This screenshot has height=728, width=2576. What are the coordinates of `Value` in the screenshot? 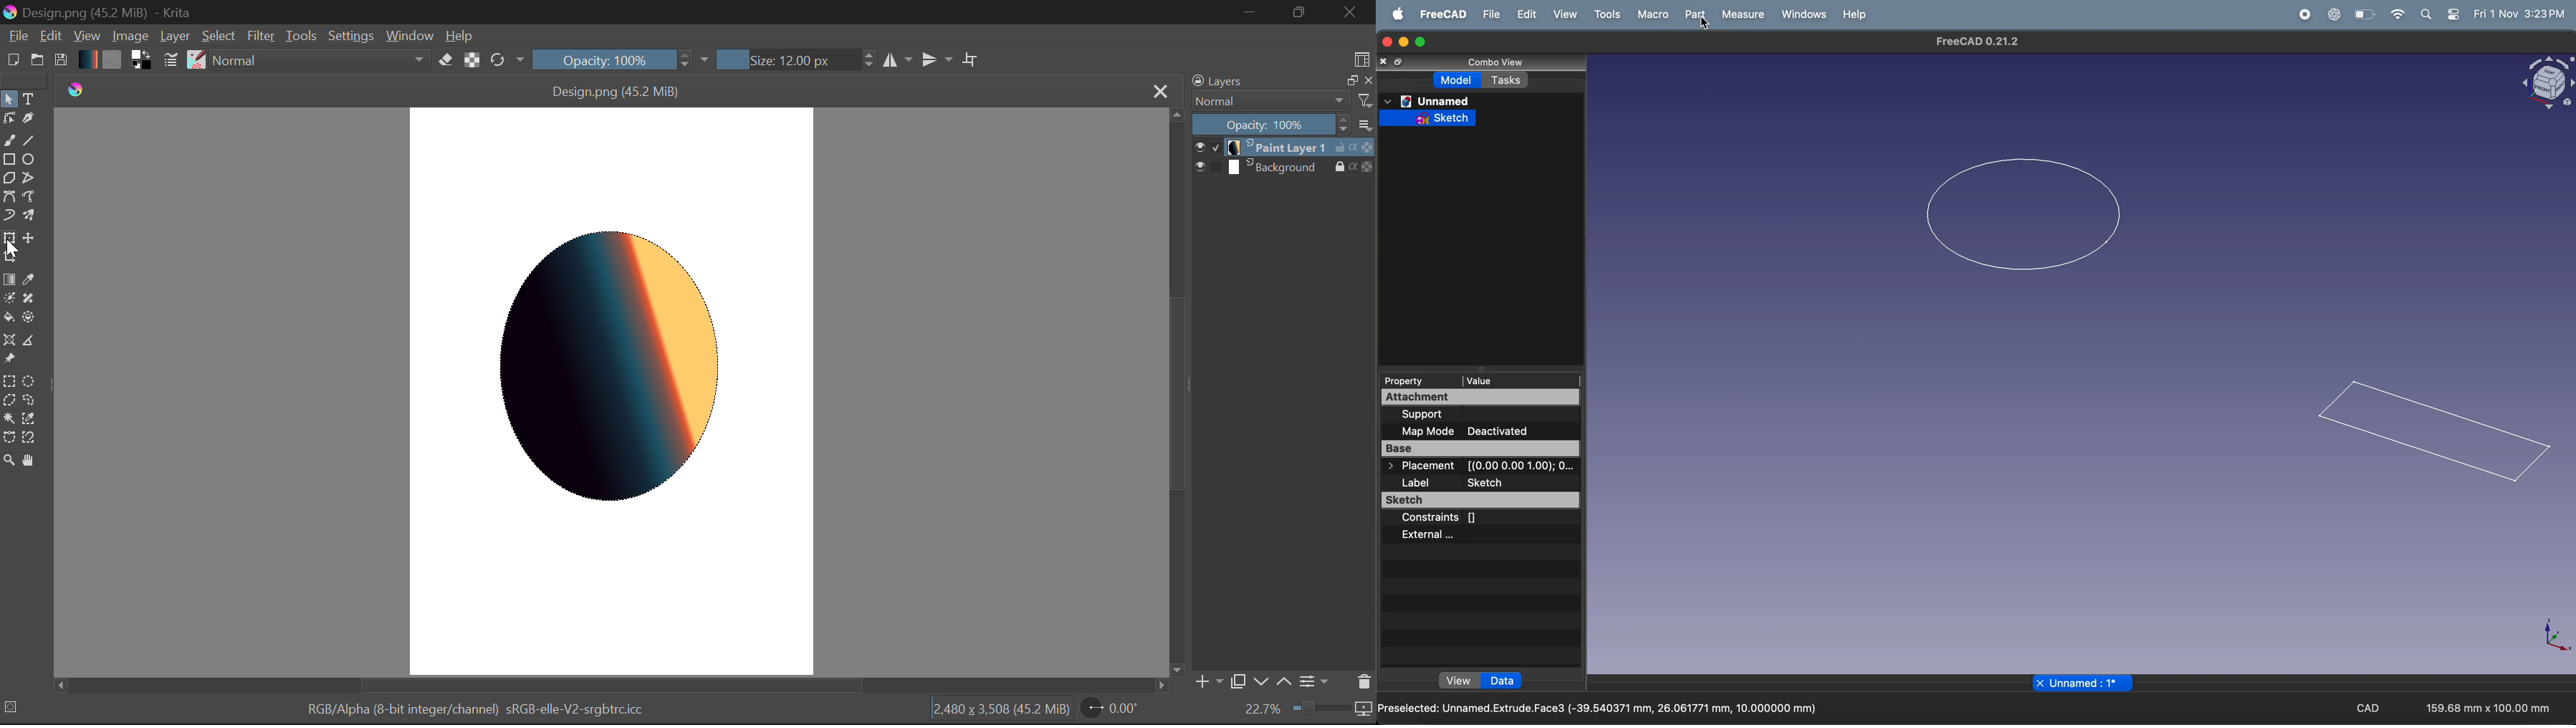 It's located at (1514, 382).